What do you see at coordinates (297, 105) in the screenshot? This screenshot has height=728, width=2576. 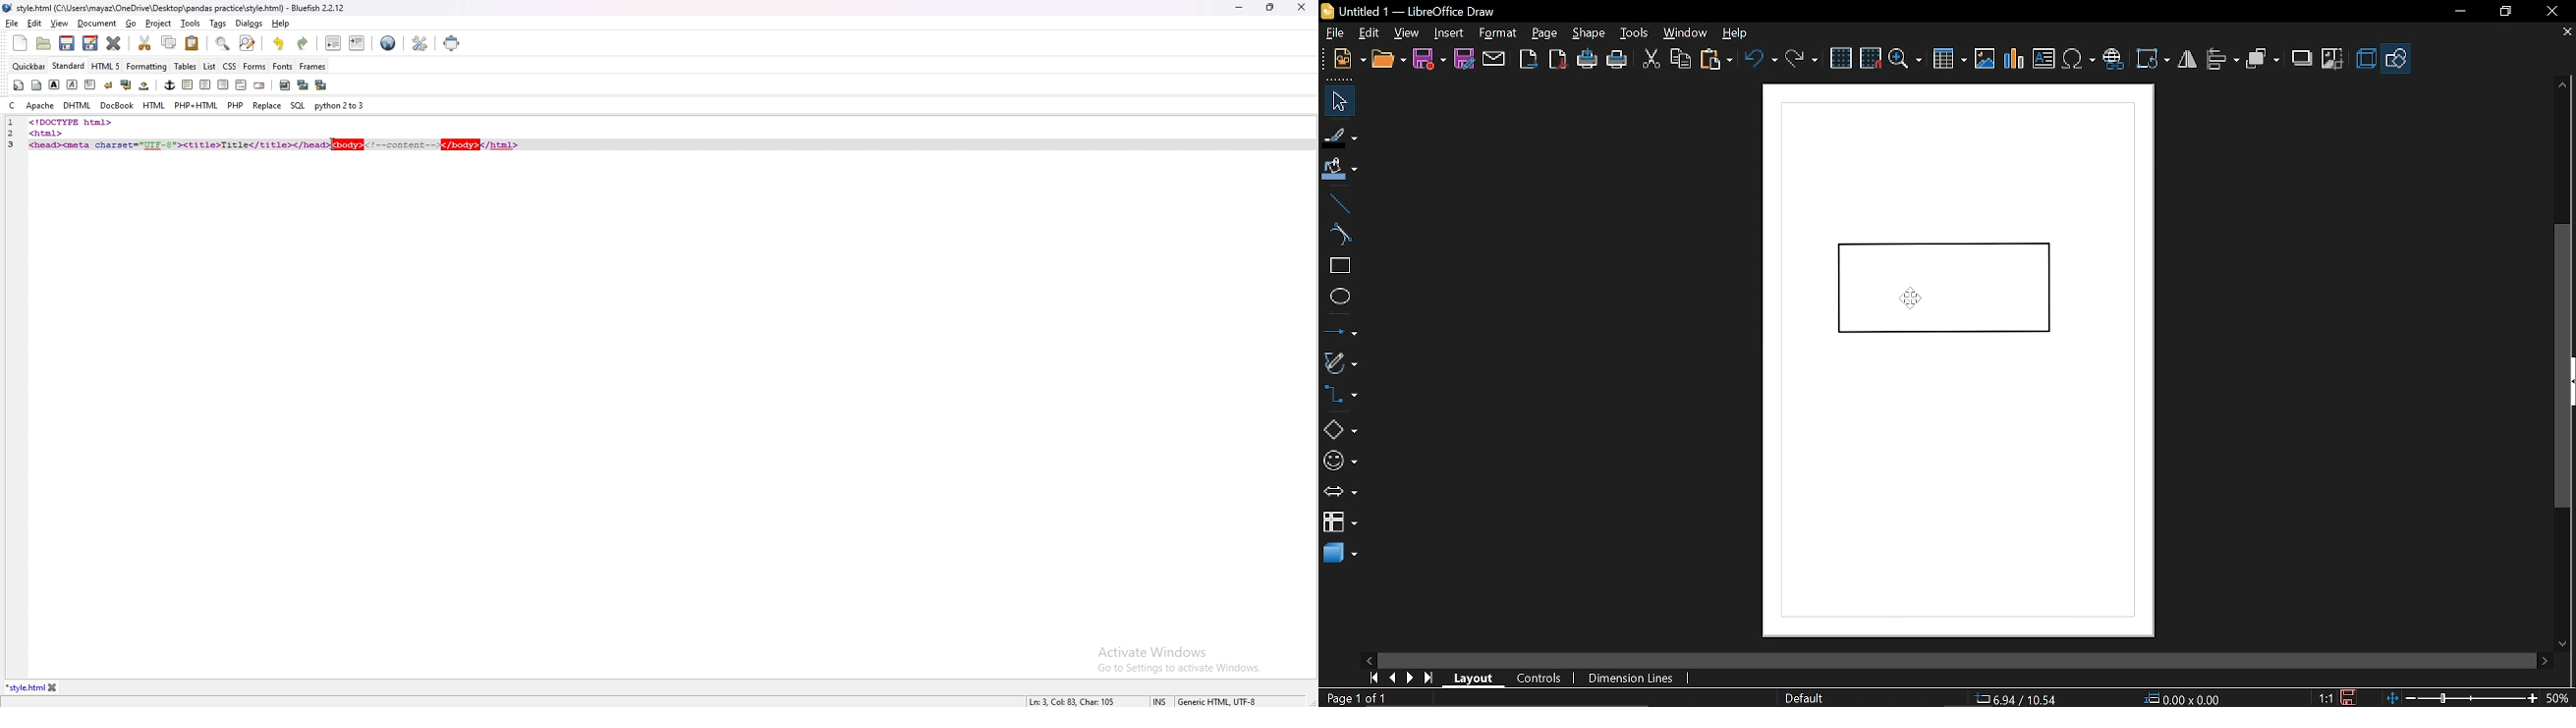 I see `sql` at bounding box center [297, 105].